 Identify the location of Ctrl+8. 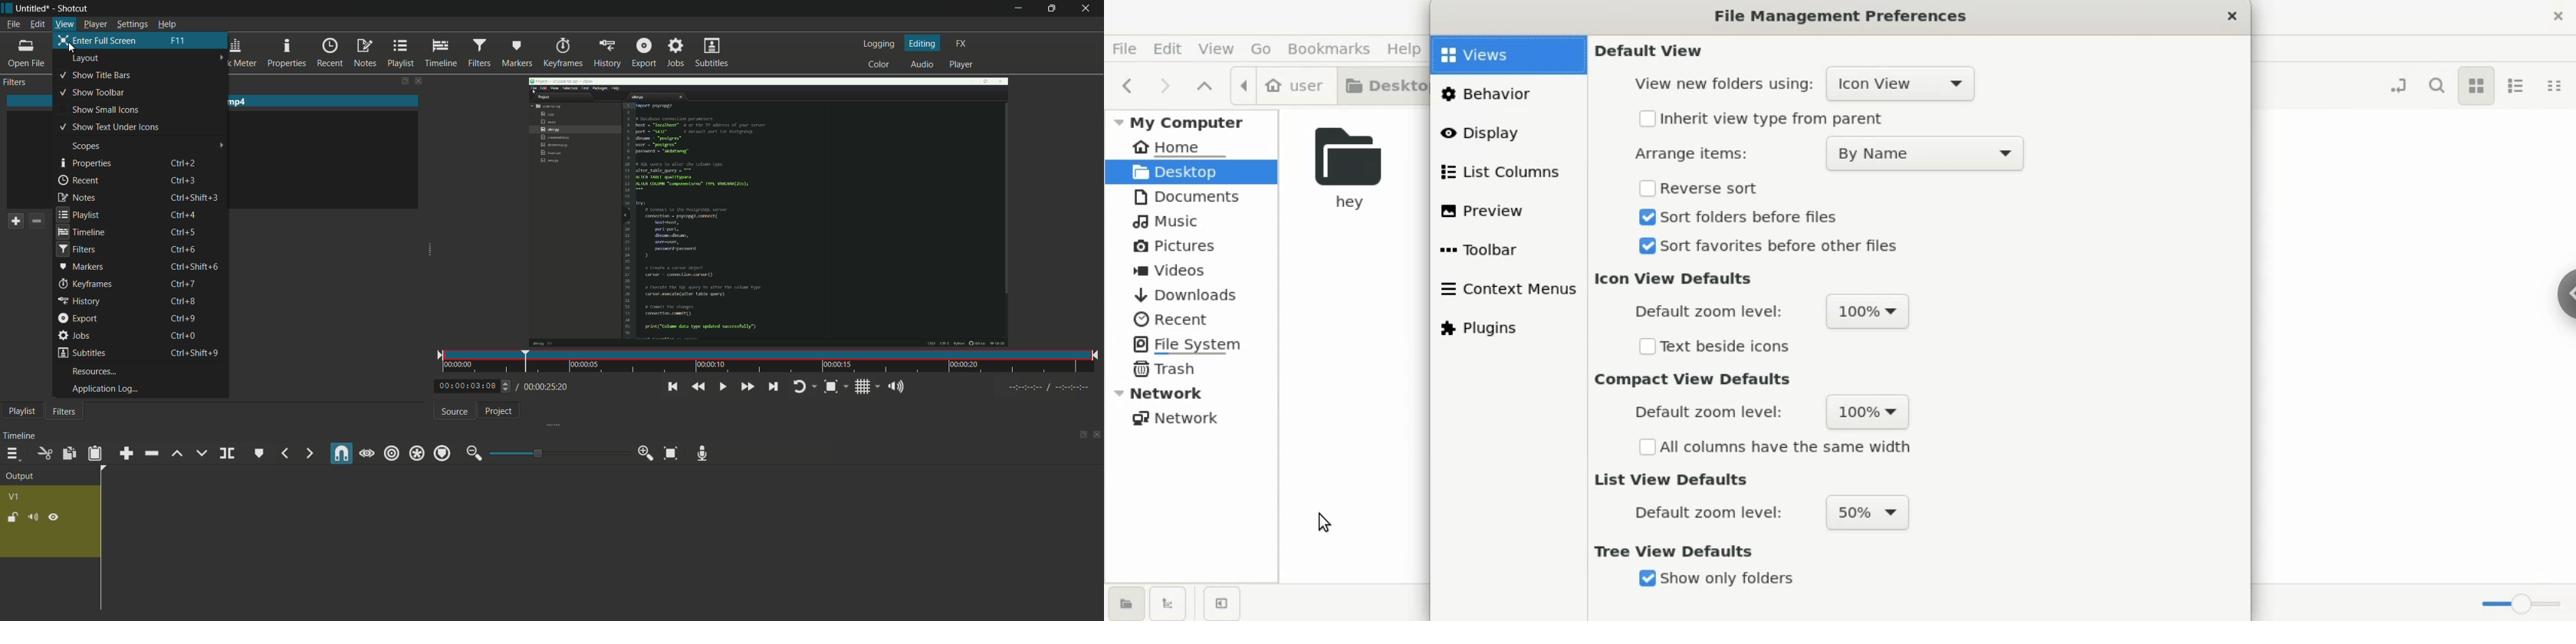
(183, 301).